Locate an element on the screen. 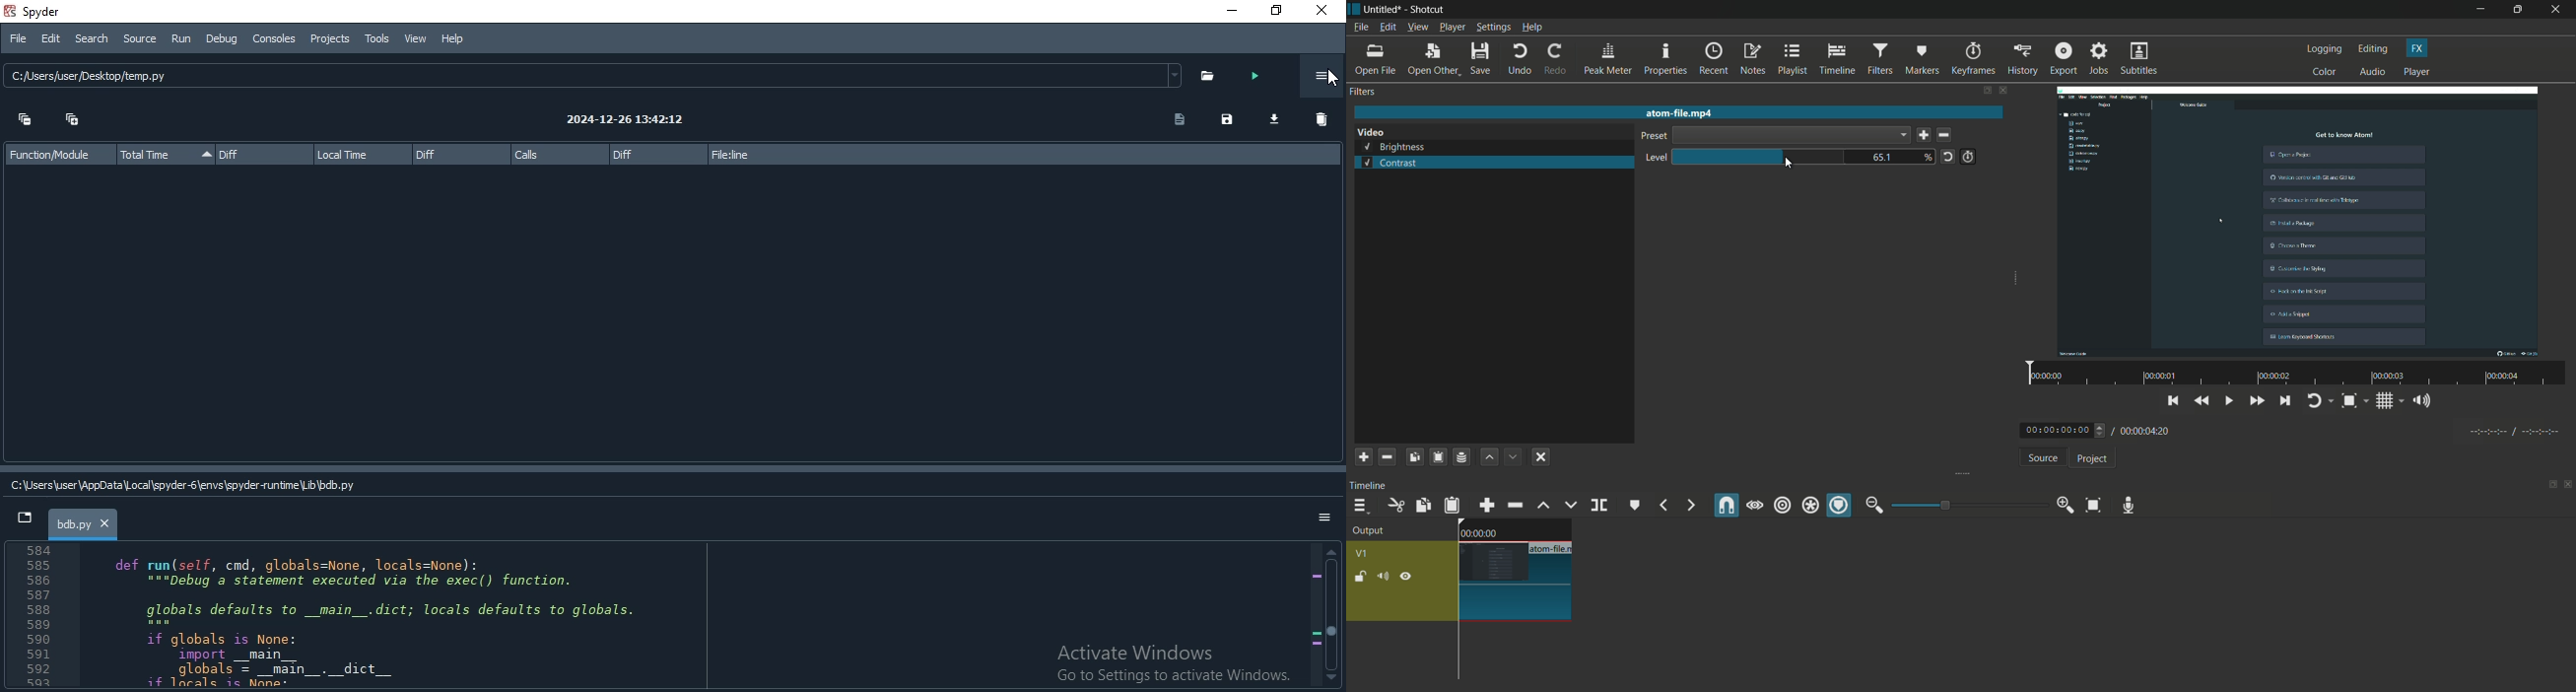 This screenshot has height=700, width=2576. edit menu is located at coordinates (1386, 28).